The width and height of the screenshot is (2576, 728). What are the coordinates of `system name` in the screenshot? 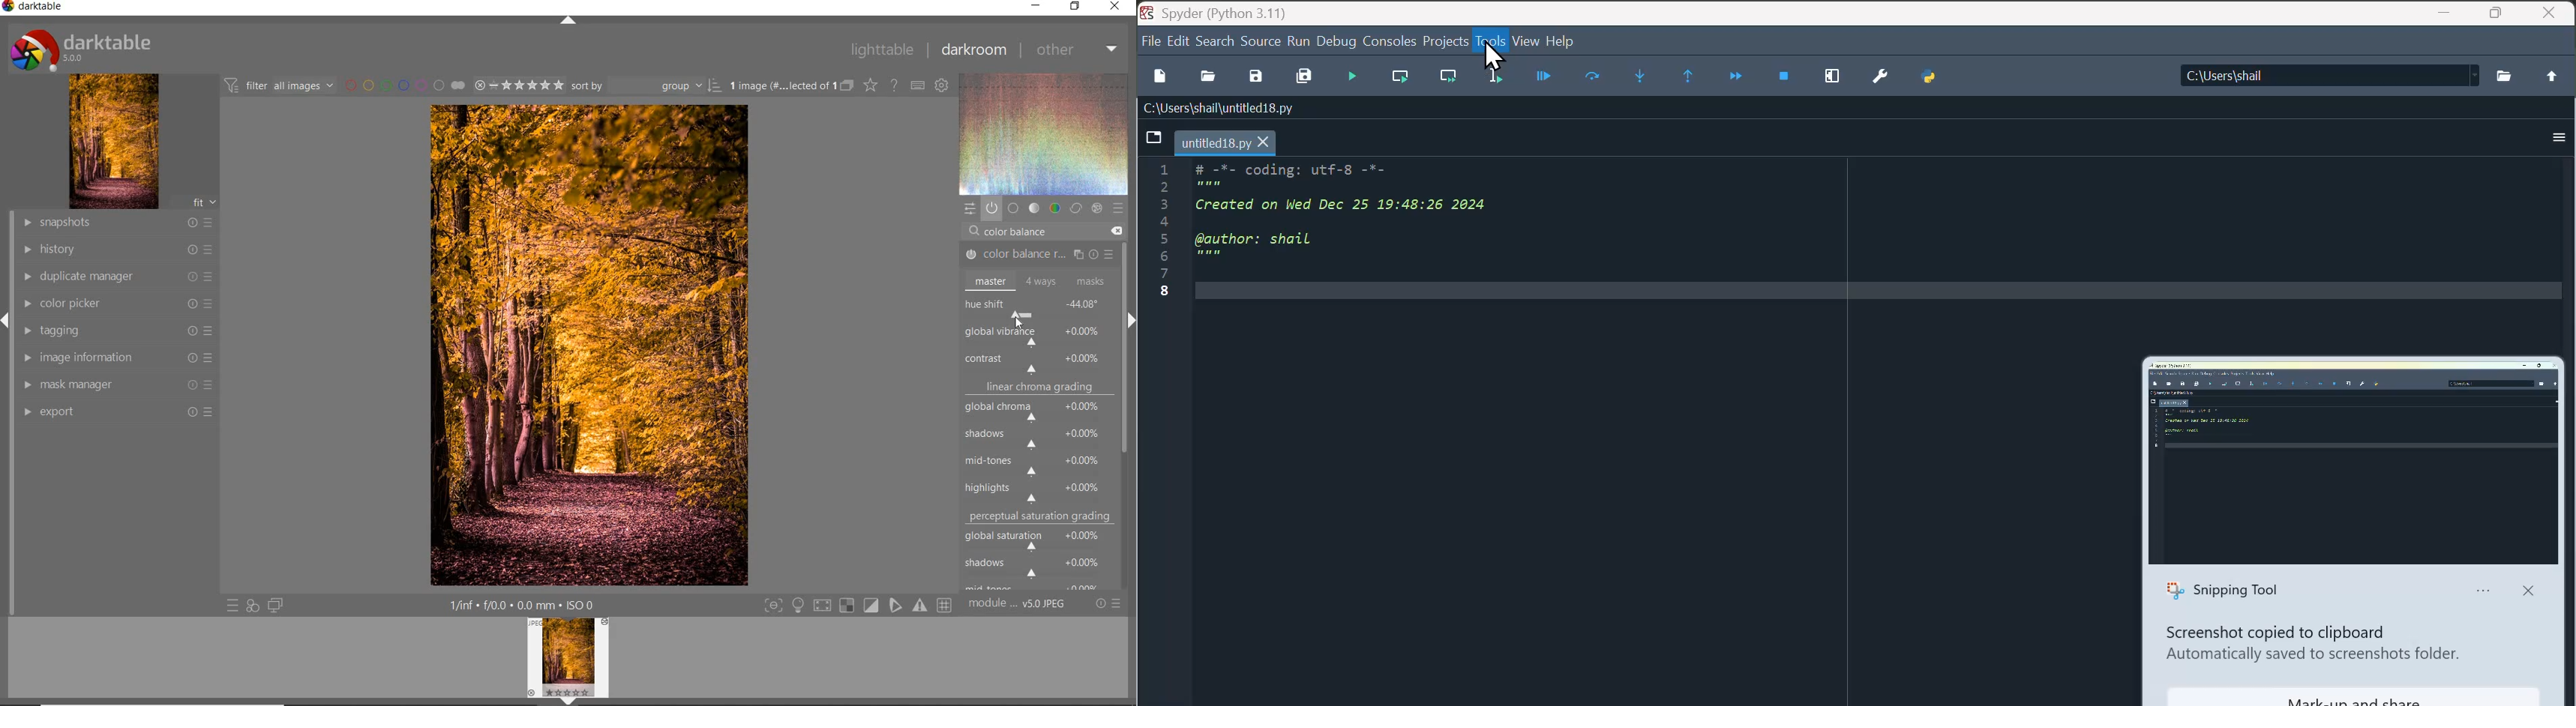 It's located at (32, 7).